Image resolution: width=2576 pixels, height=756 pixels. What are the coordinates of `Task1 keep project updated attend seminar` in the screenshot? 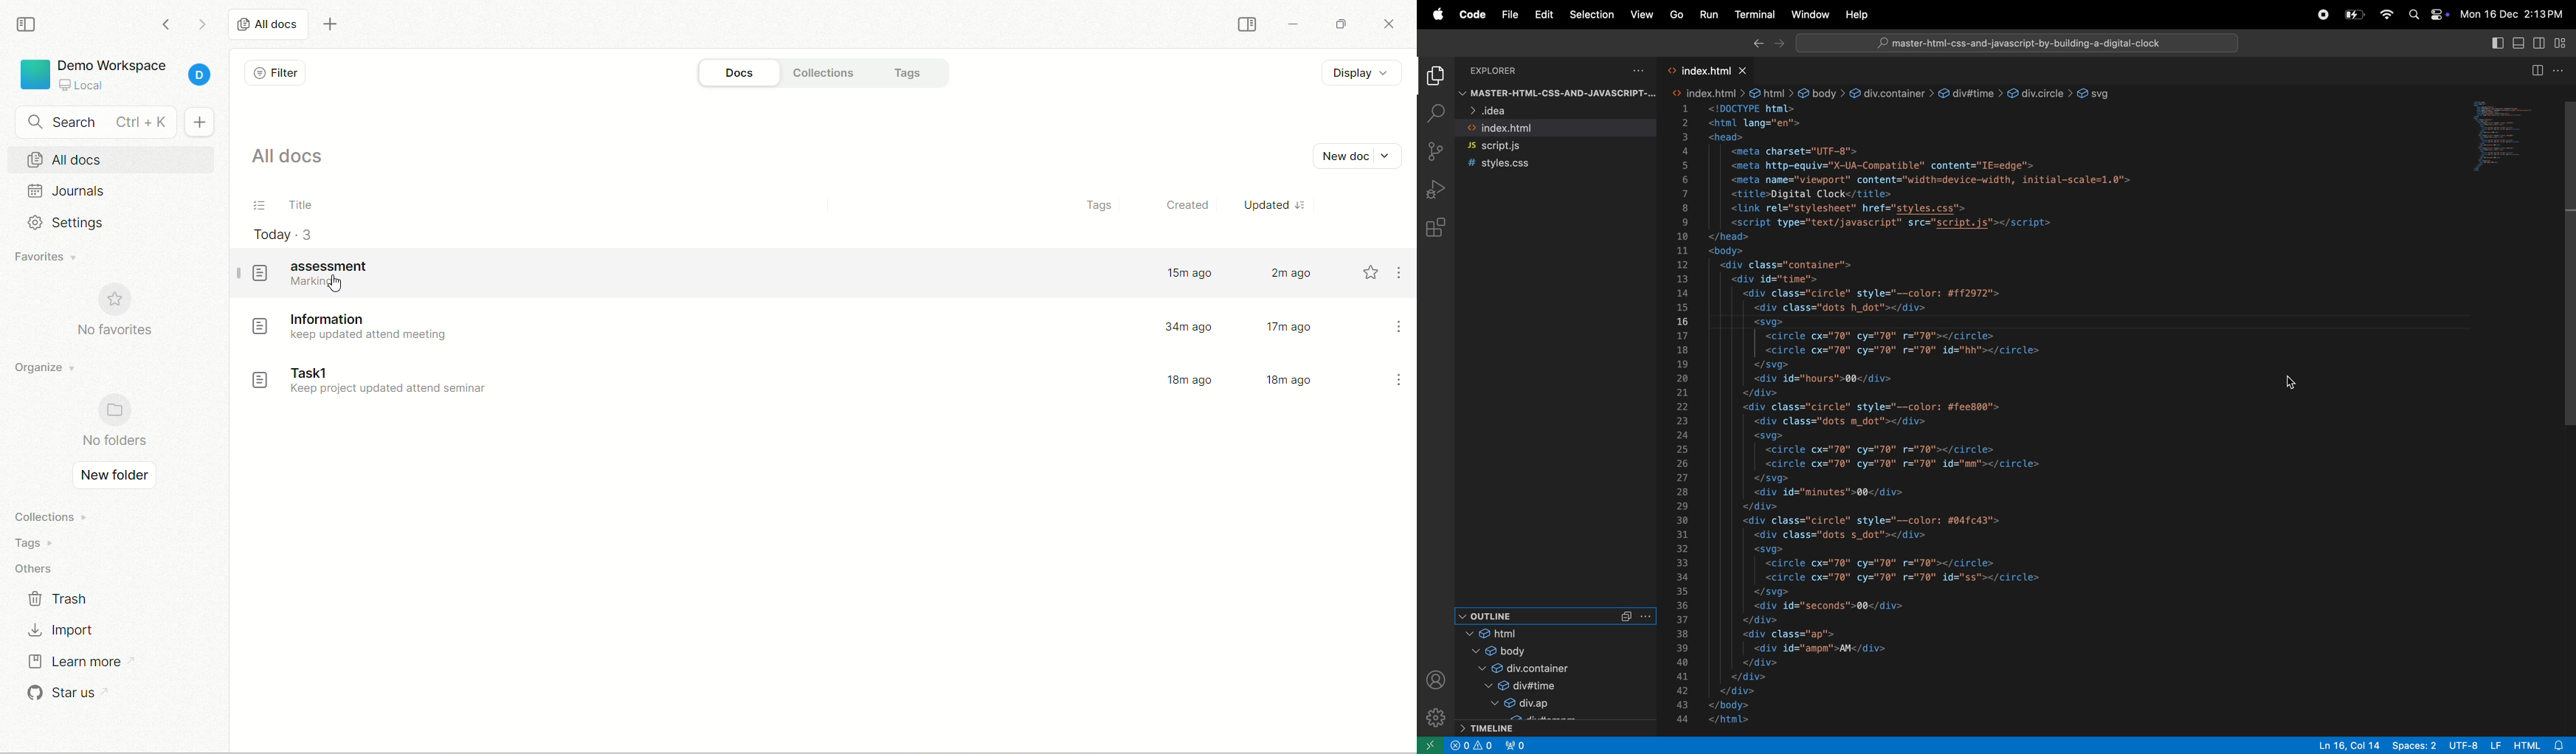 It's located at (369, 384).